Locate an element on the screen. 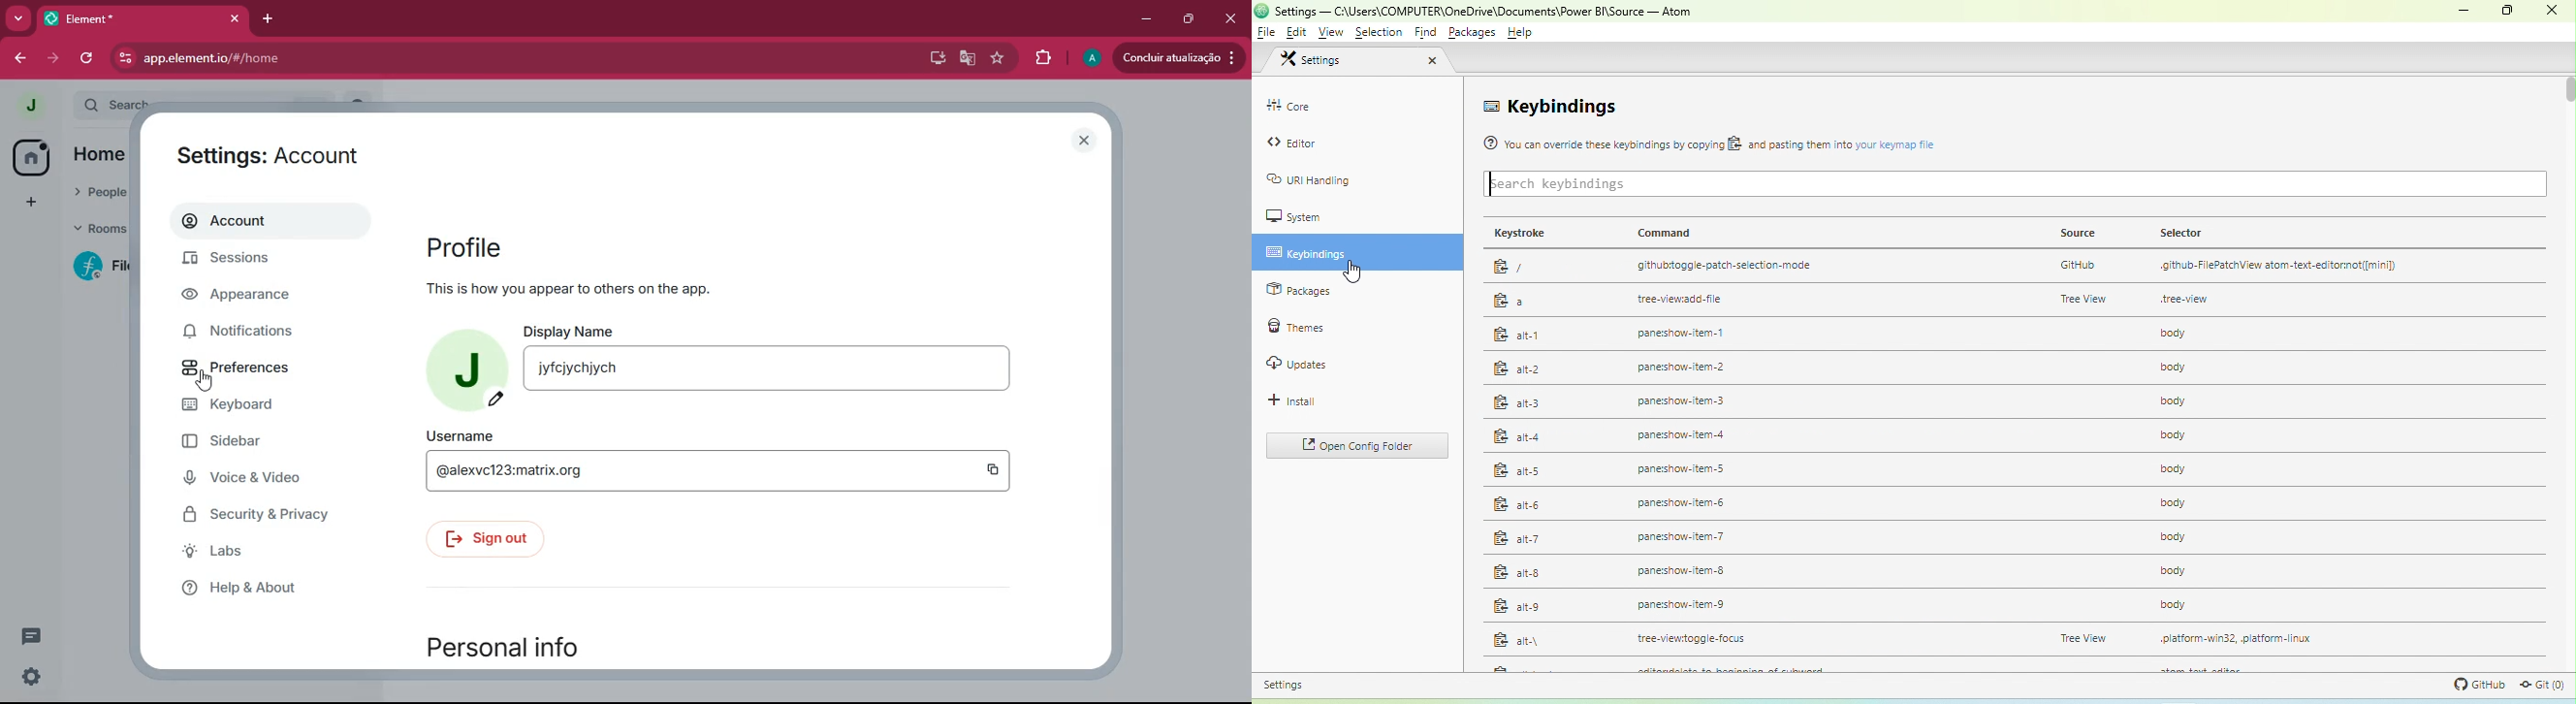  maximize is located at coordinates (1191, 17).